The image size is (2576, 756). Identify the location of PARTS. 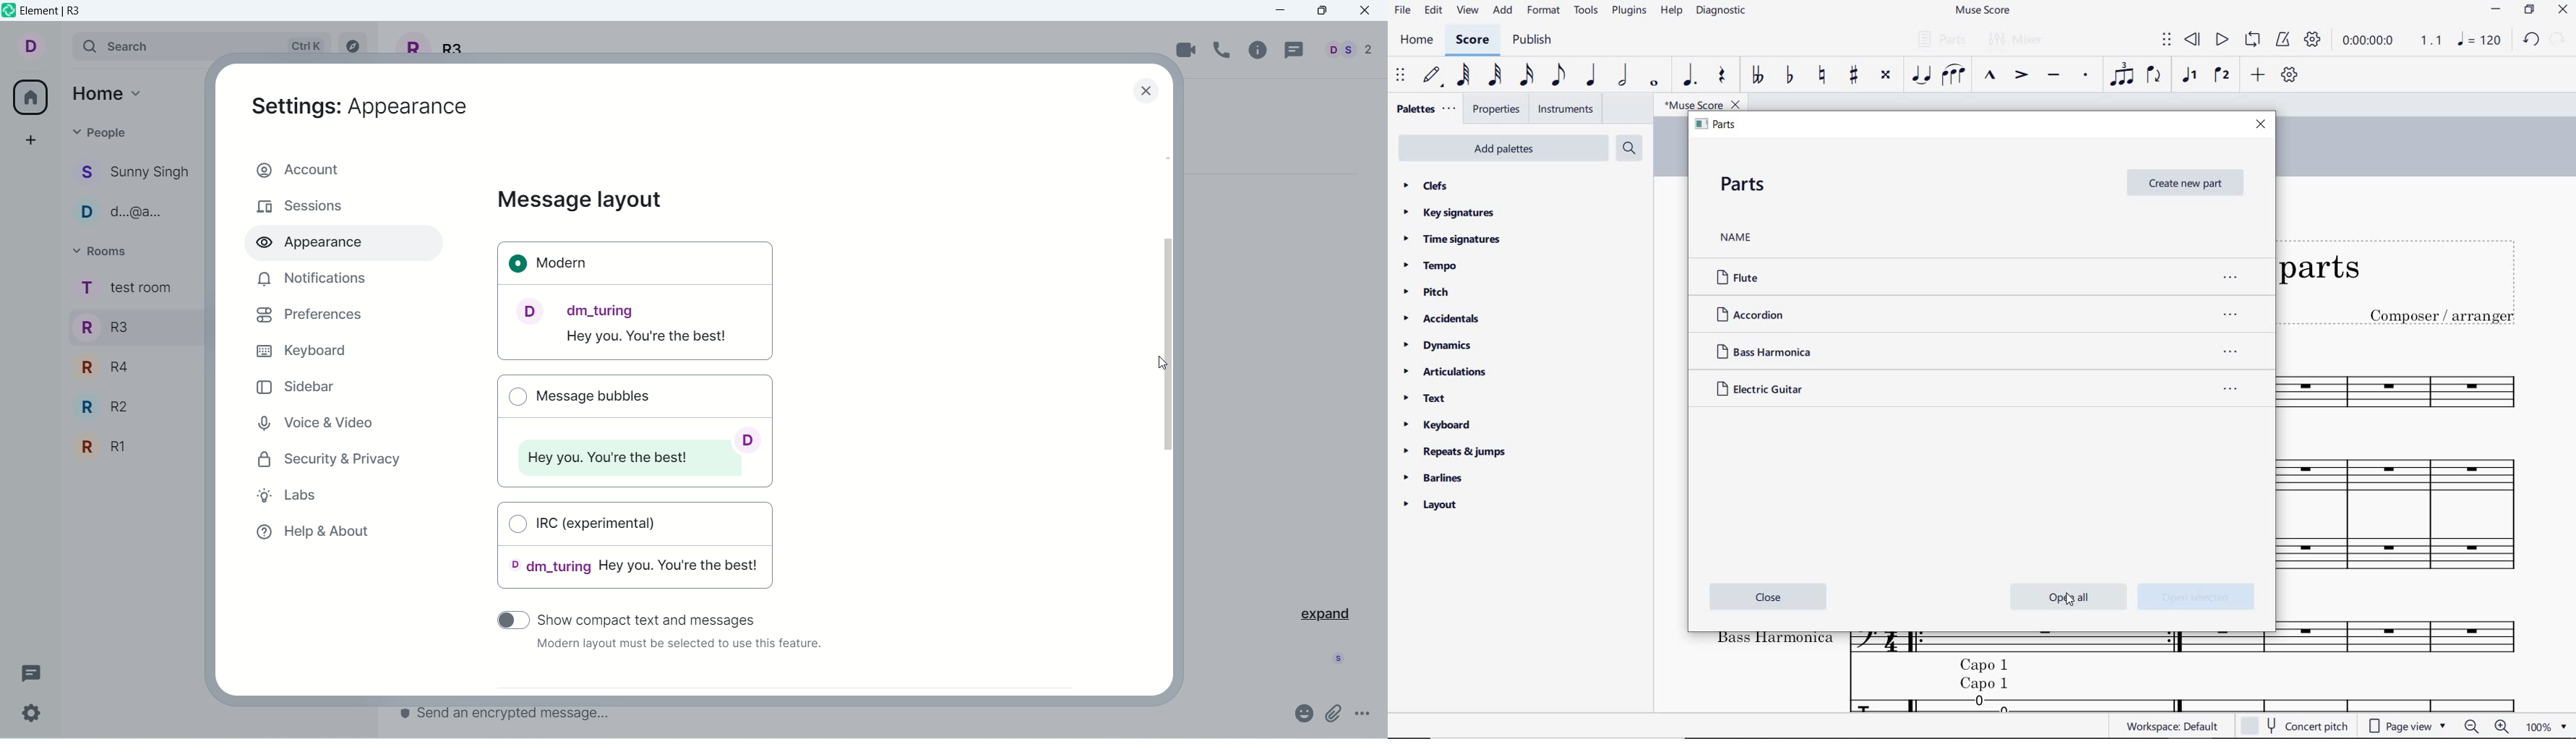
(1742, 185).